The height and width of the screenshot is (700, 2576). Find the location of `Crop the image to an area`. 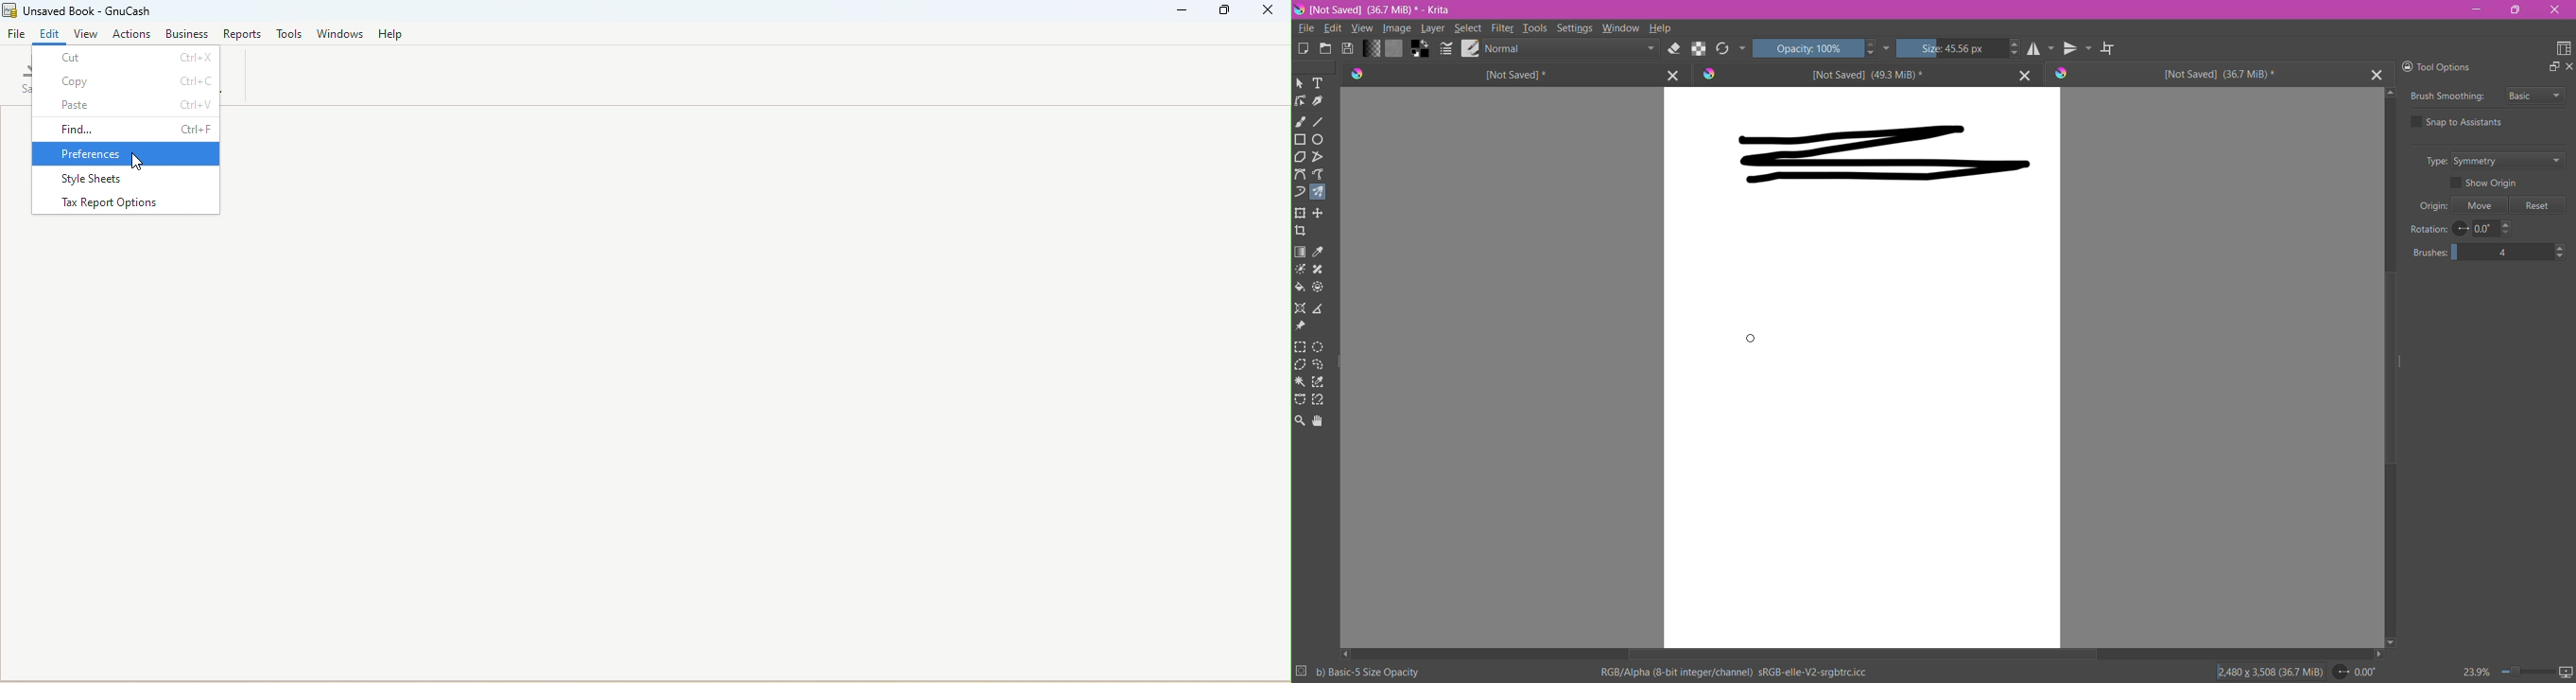

Crop the image to an area is located at coordinates (1301, 231).